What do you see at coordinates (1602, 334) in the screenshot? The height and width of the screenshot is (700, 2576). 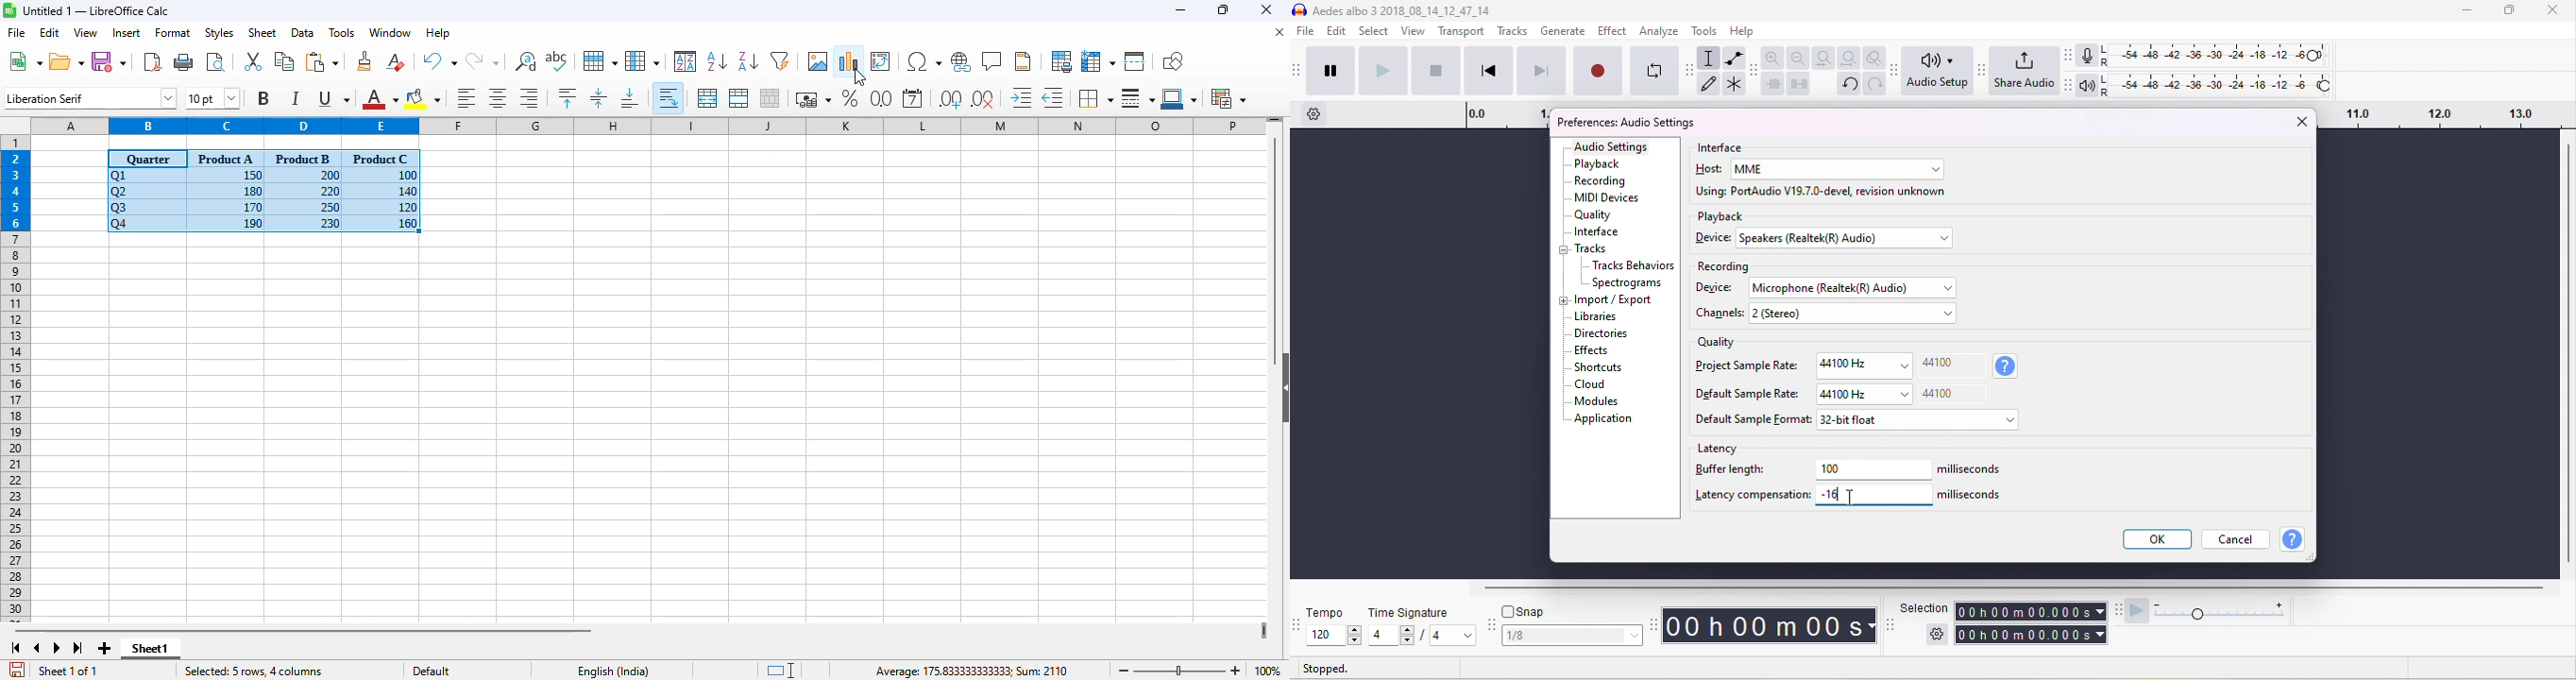 I see `dictionaries` at bounding box center [1602, 334].